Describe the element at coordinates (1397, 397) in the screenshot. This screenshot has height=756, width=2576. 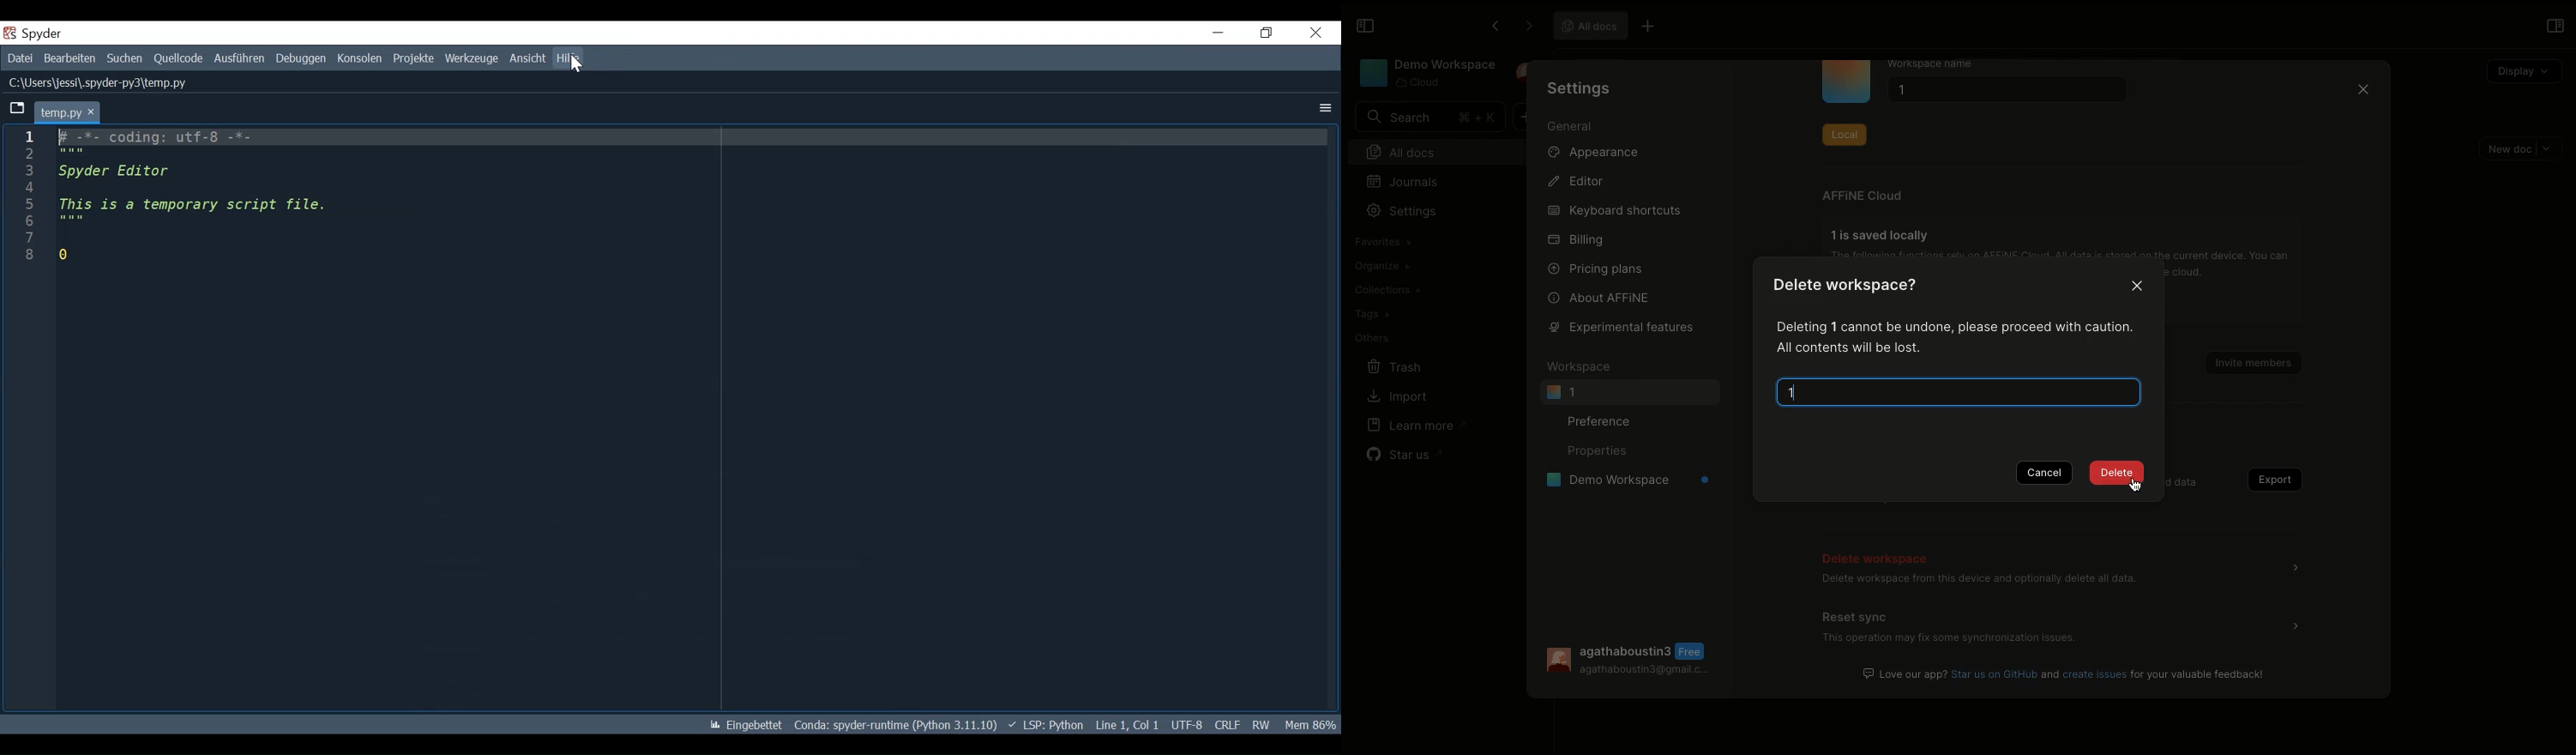
I see `Import` at that location.